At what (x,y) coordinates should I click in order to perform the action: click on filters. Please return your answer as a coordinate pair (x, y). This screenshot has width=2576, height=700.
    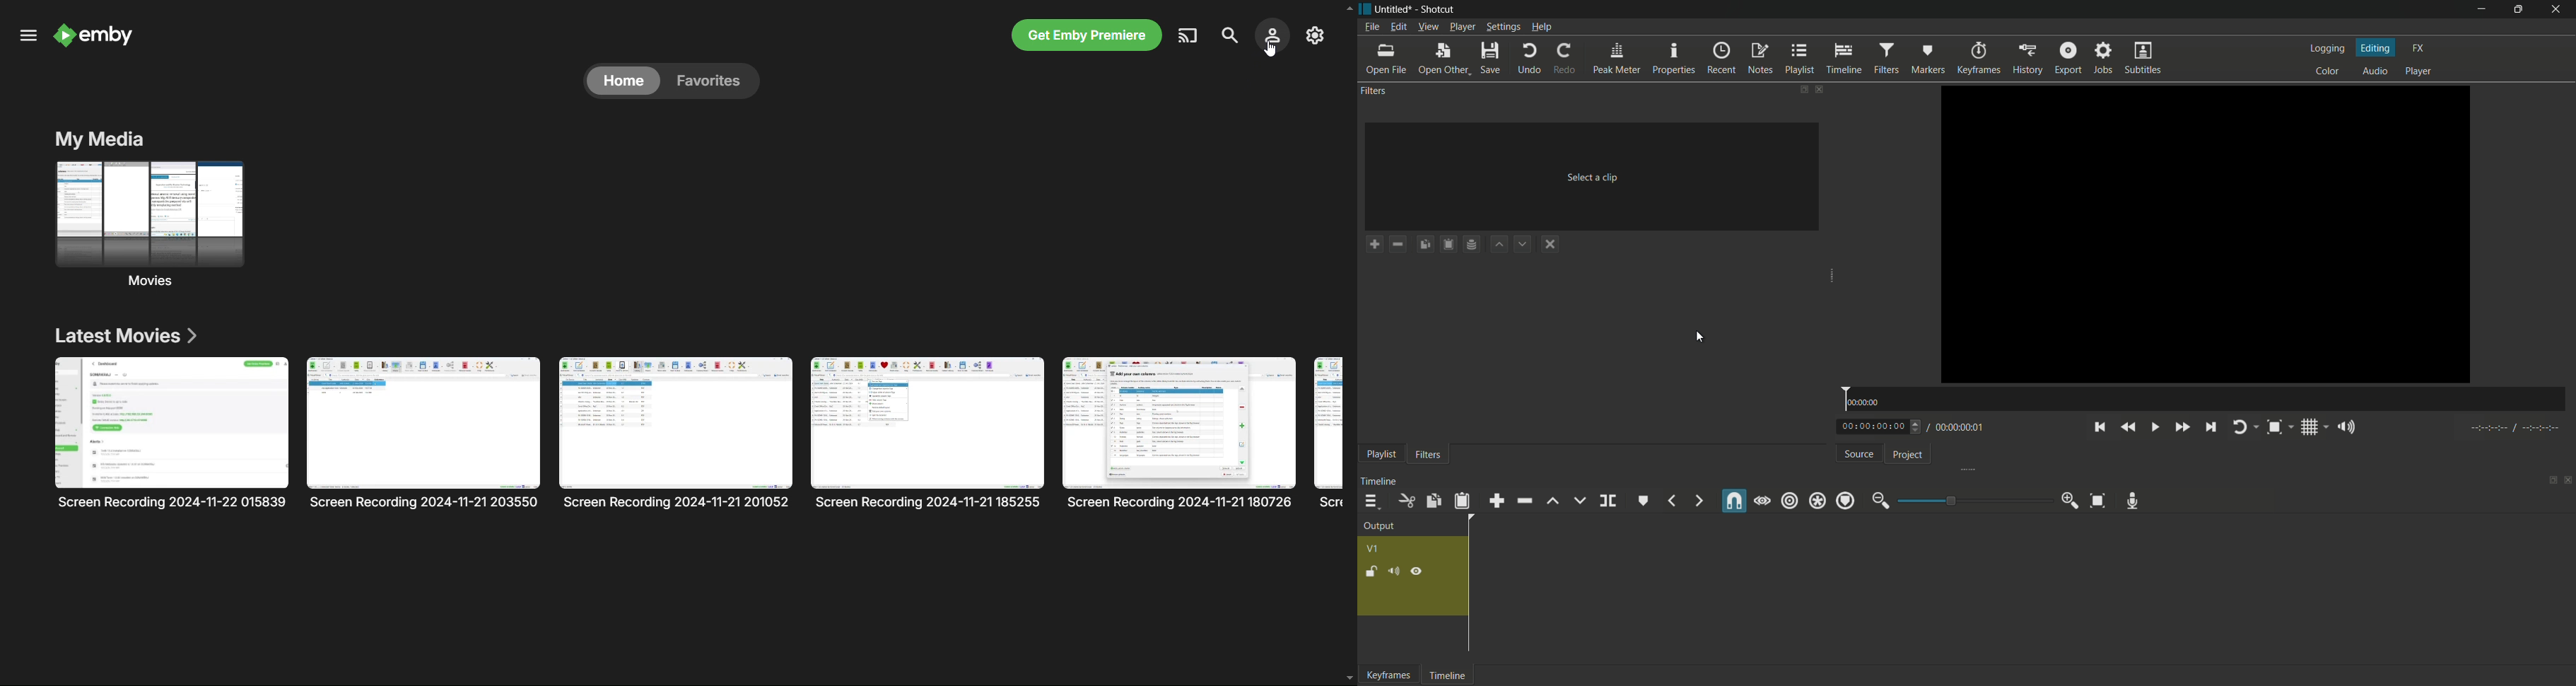
    Looking at the image, I should click on (1373, 91).